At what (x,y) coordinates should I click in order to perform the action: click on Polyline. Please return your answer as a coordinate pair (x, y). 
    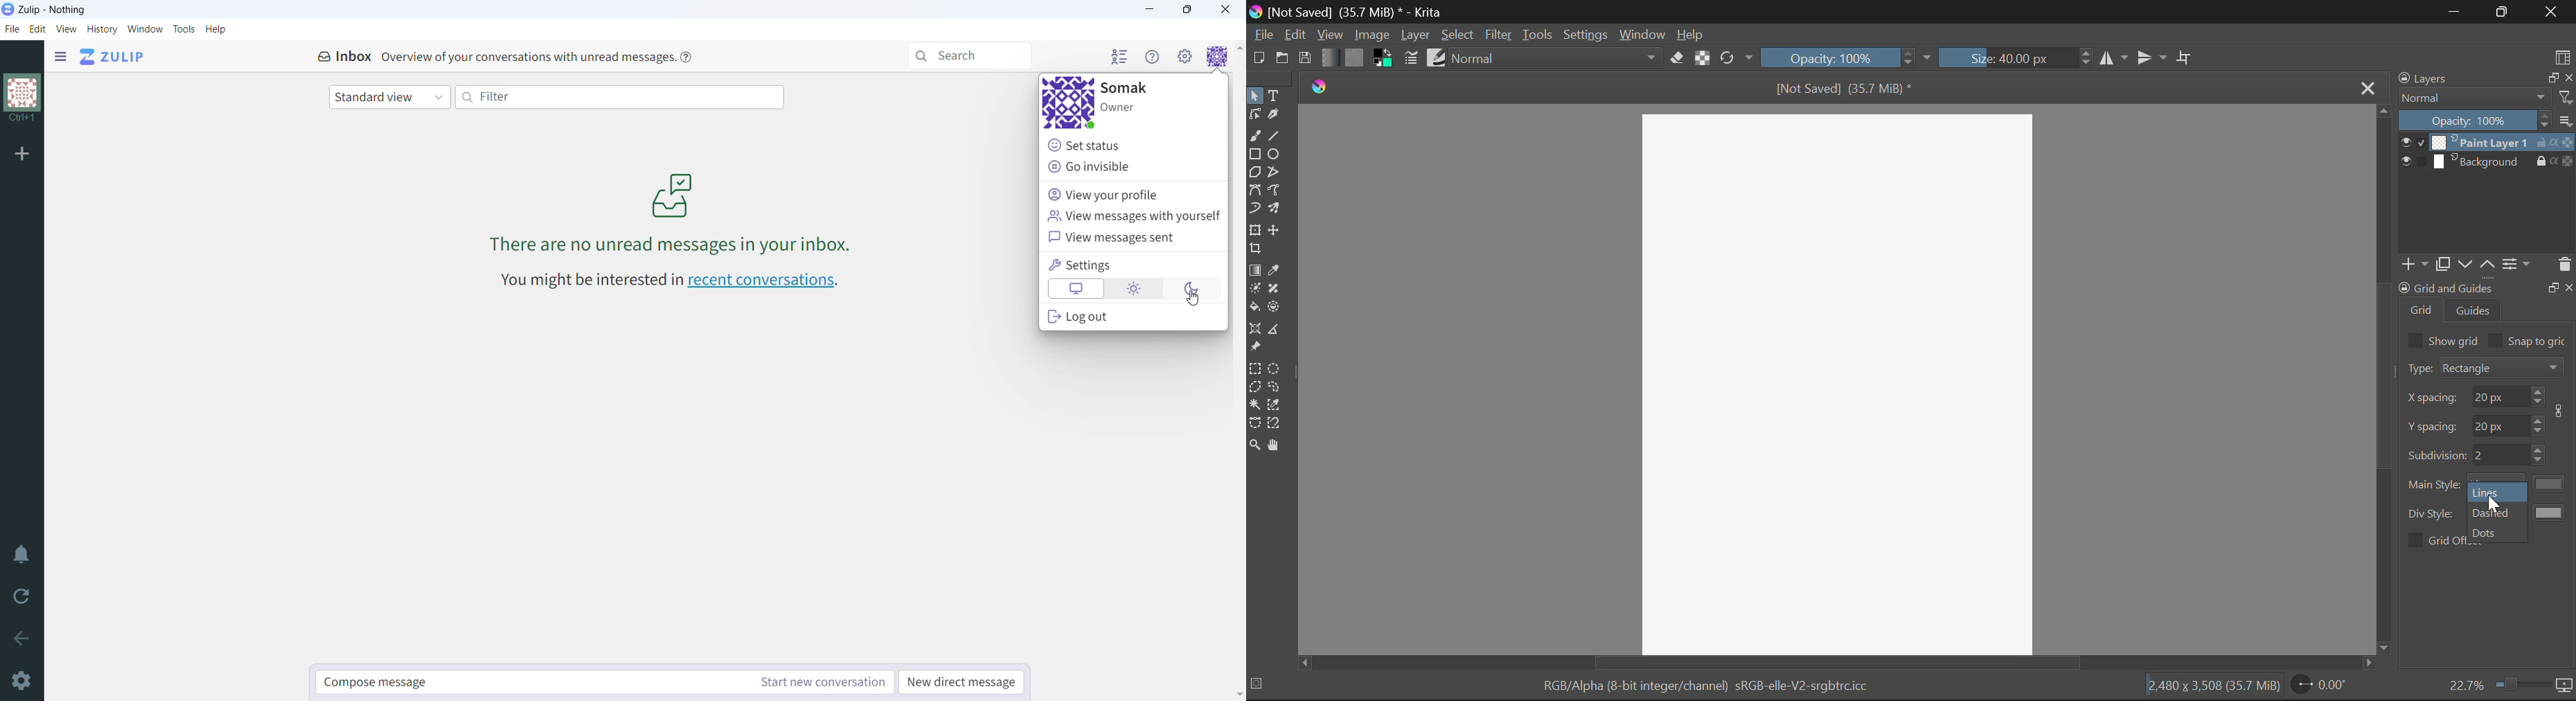
    Looking at the image, I should click on (1279, 173).